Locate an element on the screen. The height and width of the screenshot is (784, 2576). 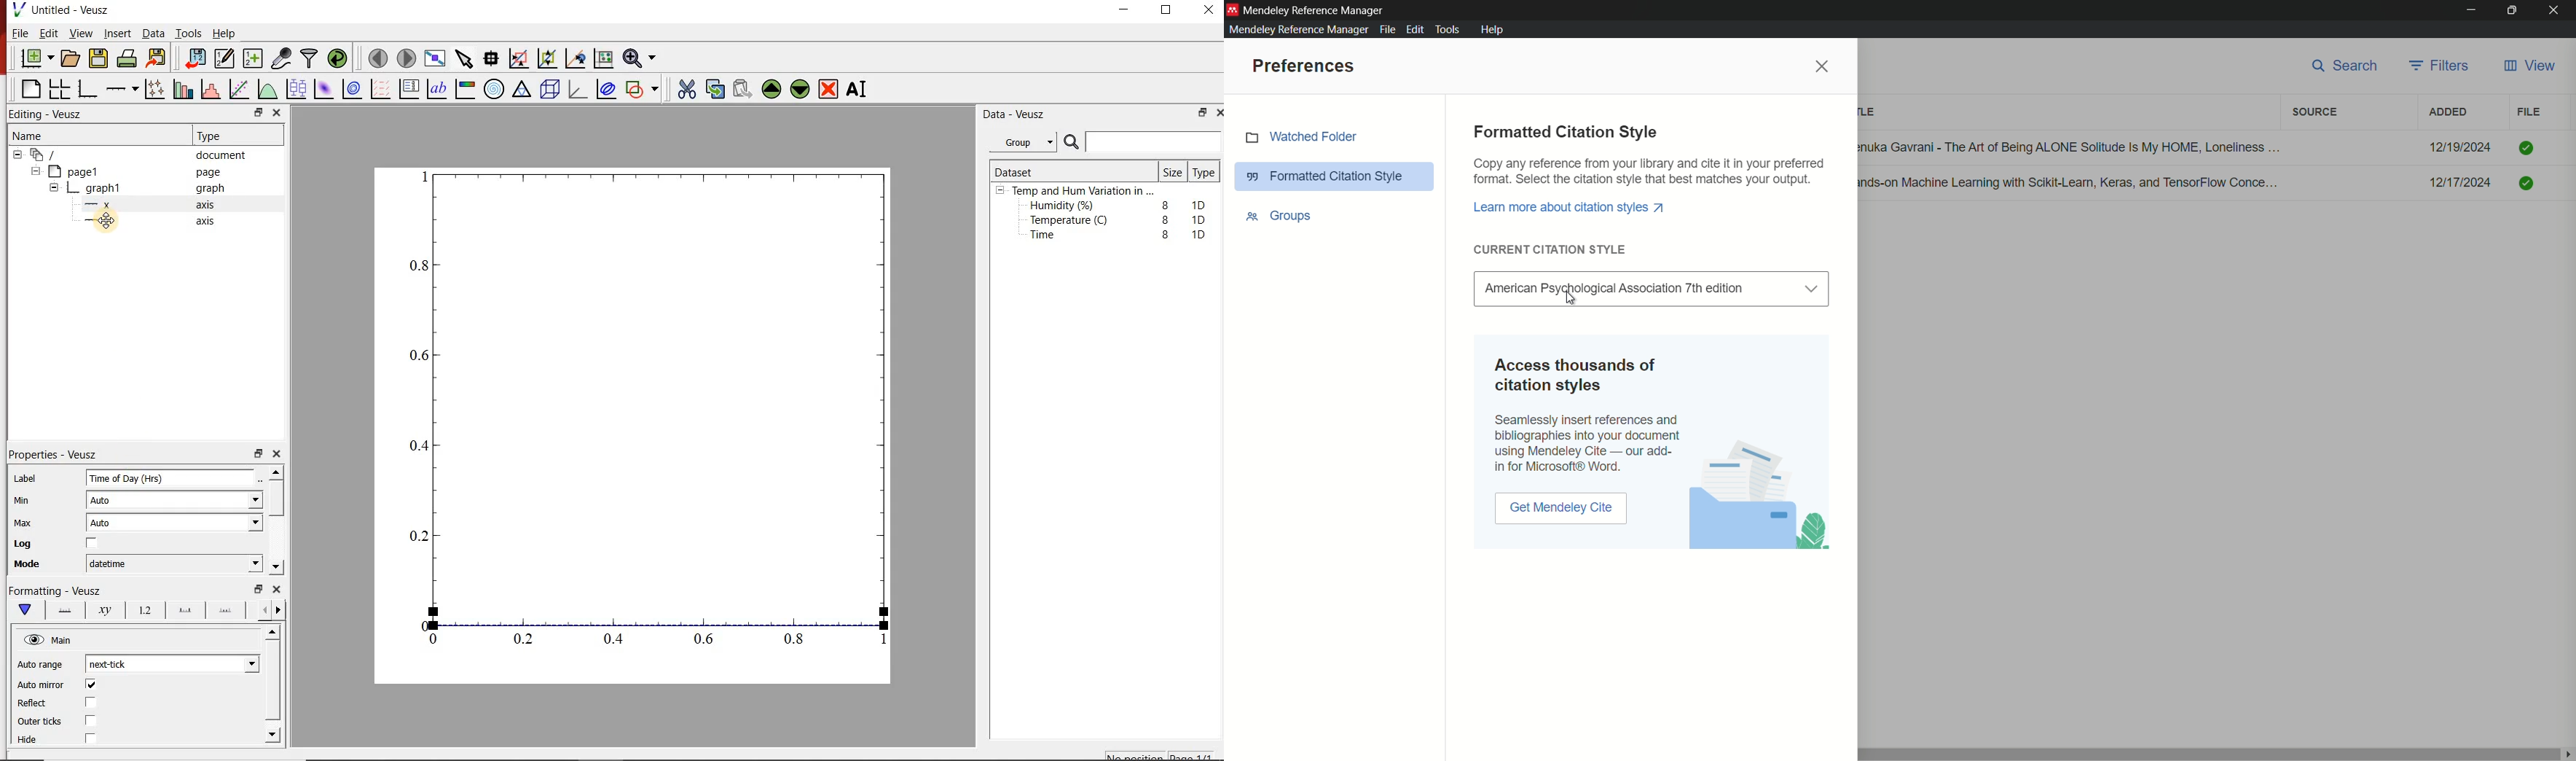
minimize is located at coordinates (2470, 11).